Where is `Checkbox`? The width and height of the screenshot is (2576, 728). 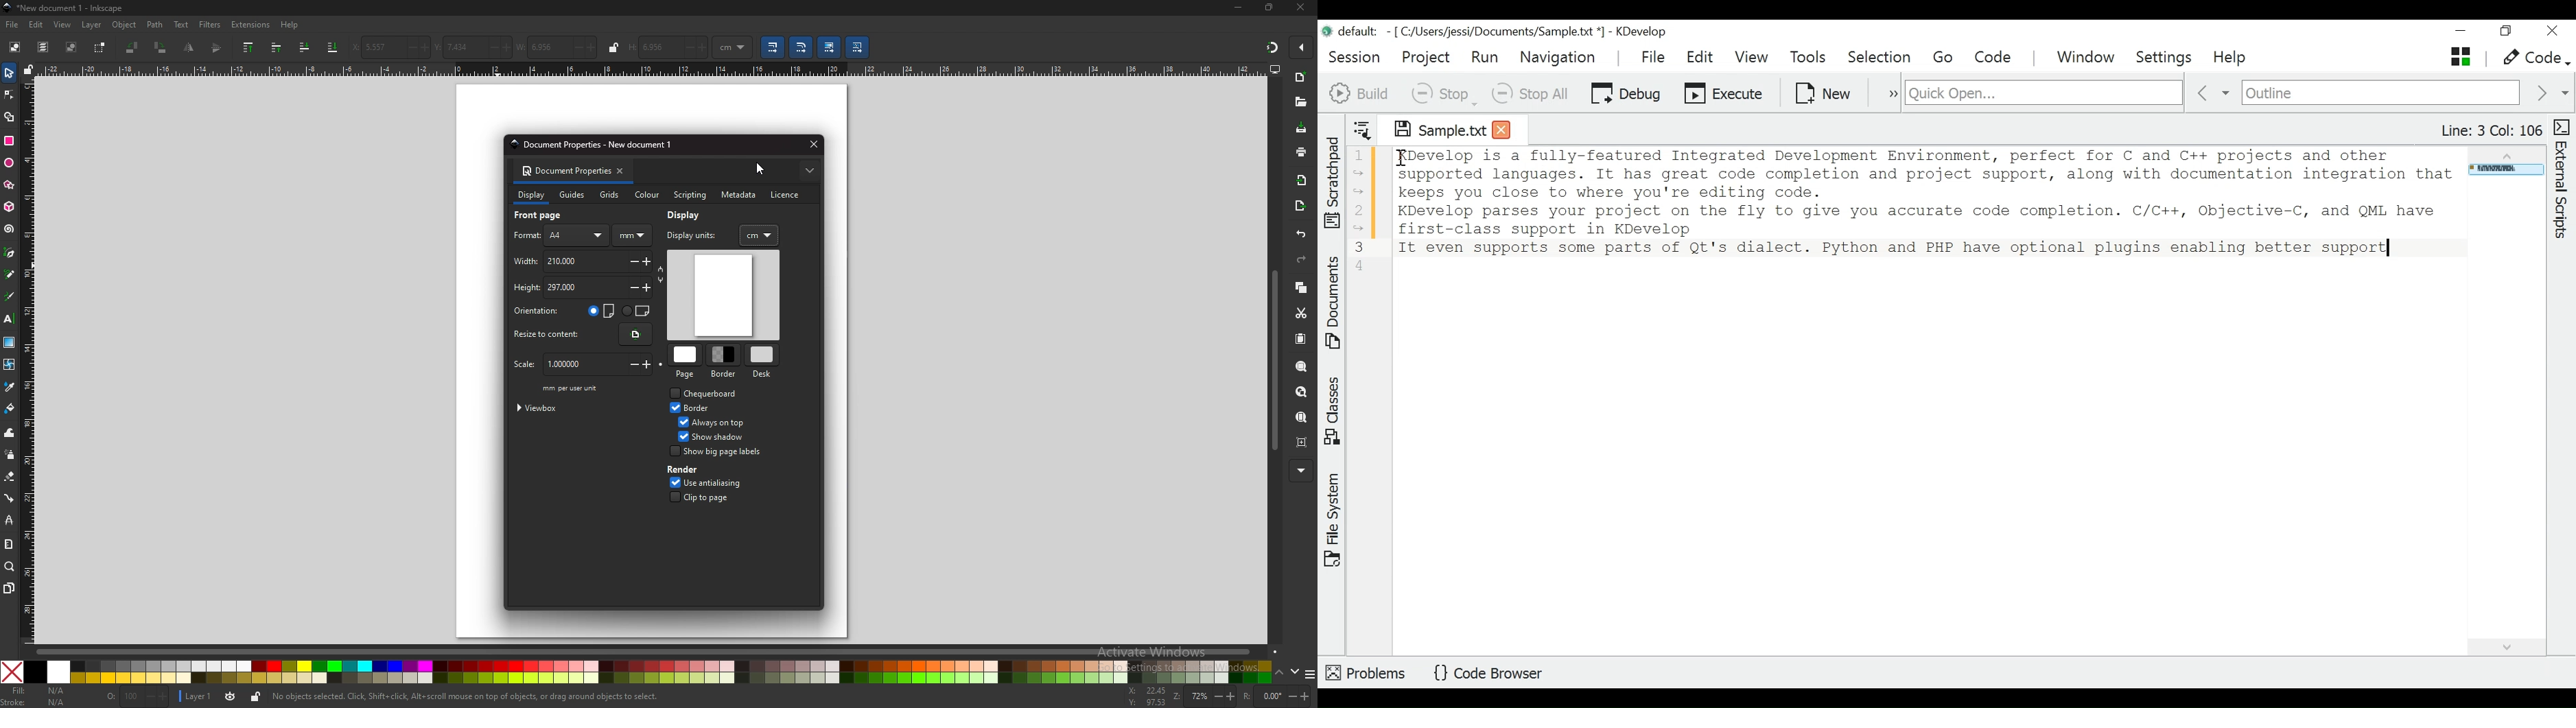 Checkbox is located at coordinates (671, 392).